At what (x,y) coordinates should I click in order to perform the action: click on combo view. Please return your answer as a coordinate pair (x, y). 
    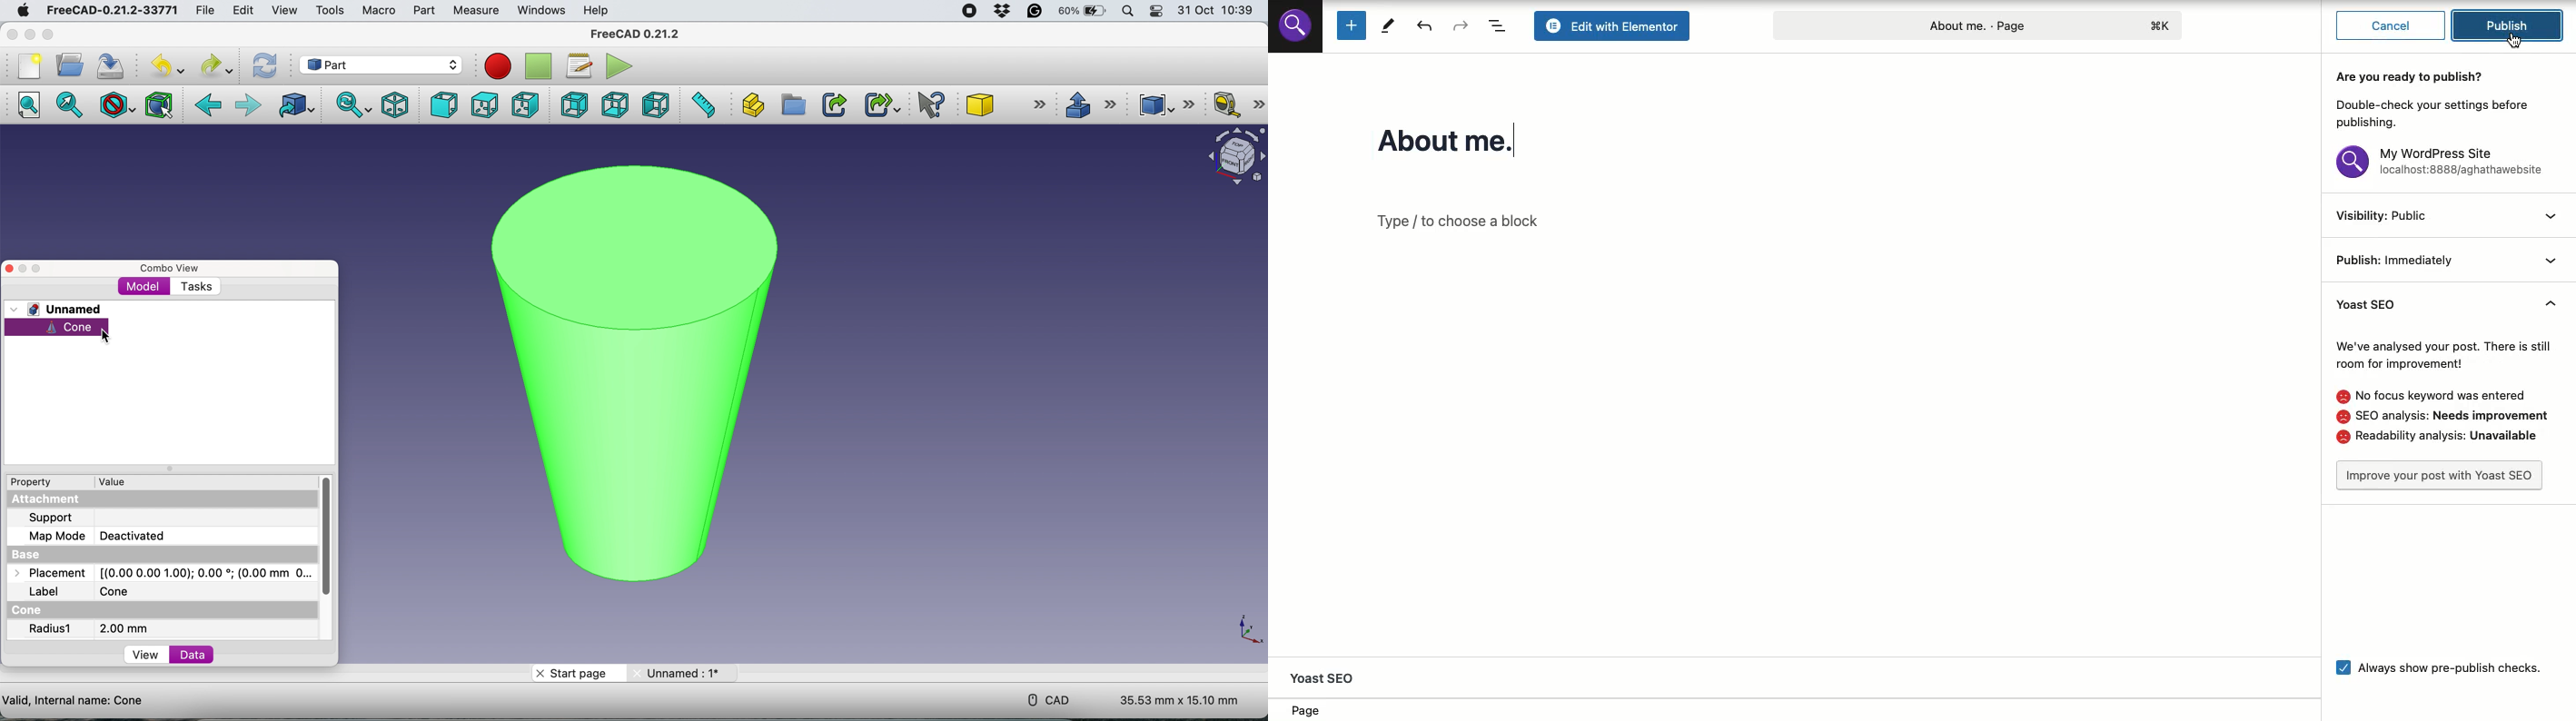
    Looking at the image, I should click on (171, 267).